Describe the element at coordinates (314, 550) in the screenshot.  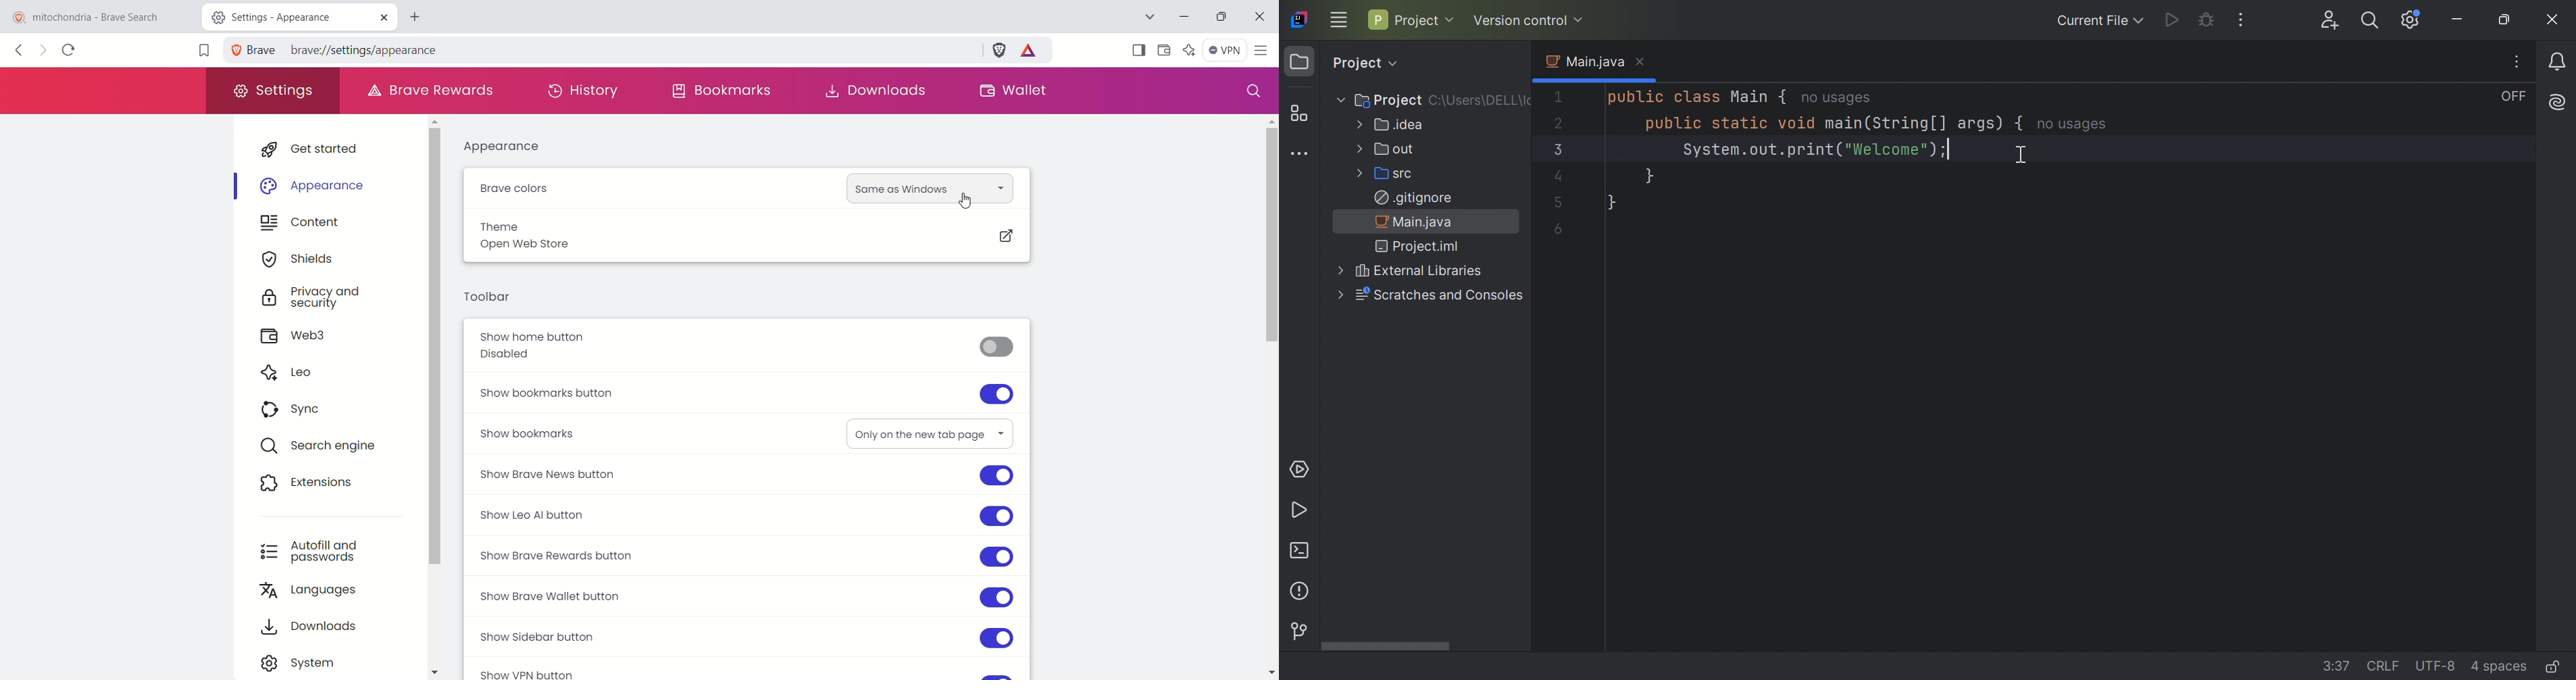
I see `autofill and passwords` at that location.